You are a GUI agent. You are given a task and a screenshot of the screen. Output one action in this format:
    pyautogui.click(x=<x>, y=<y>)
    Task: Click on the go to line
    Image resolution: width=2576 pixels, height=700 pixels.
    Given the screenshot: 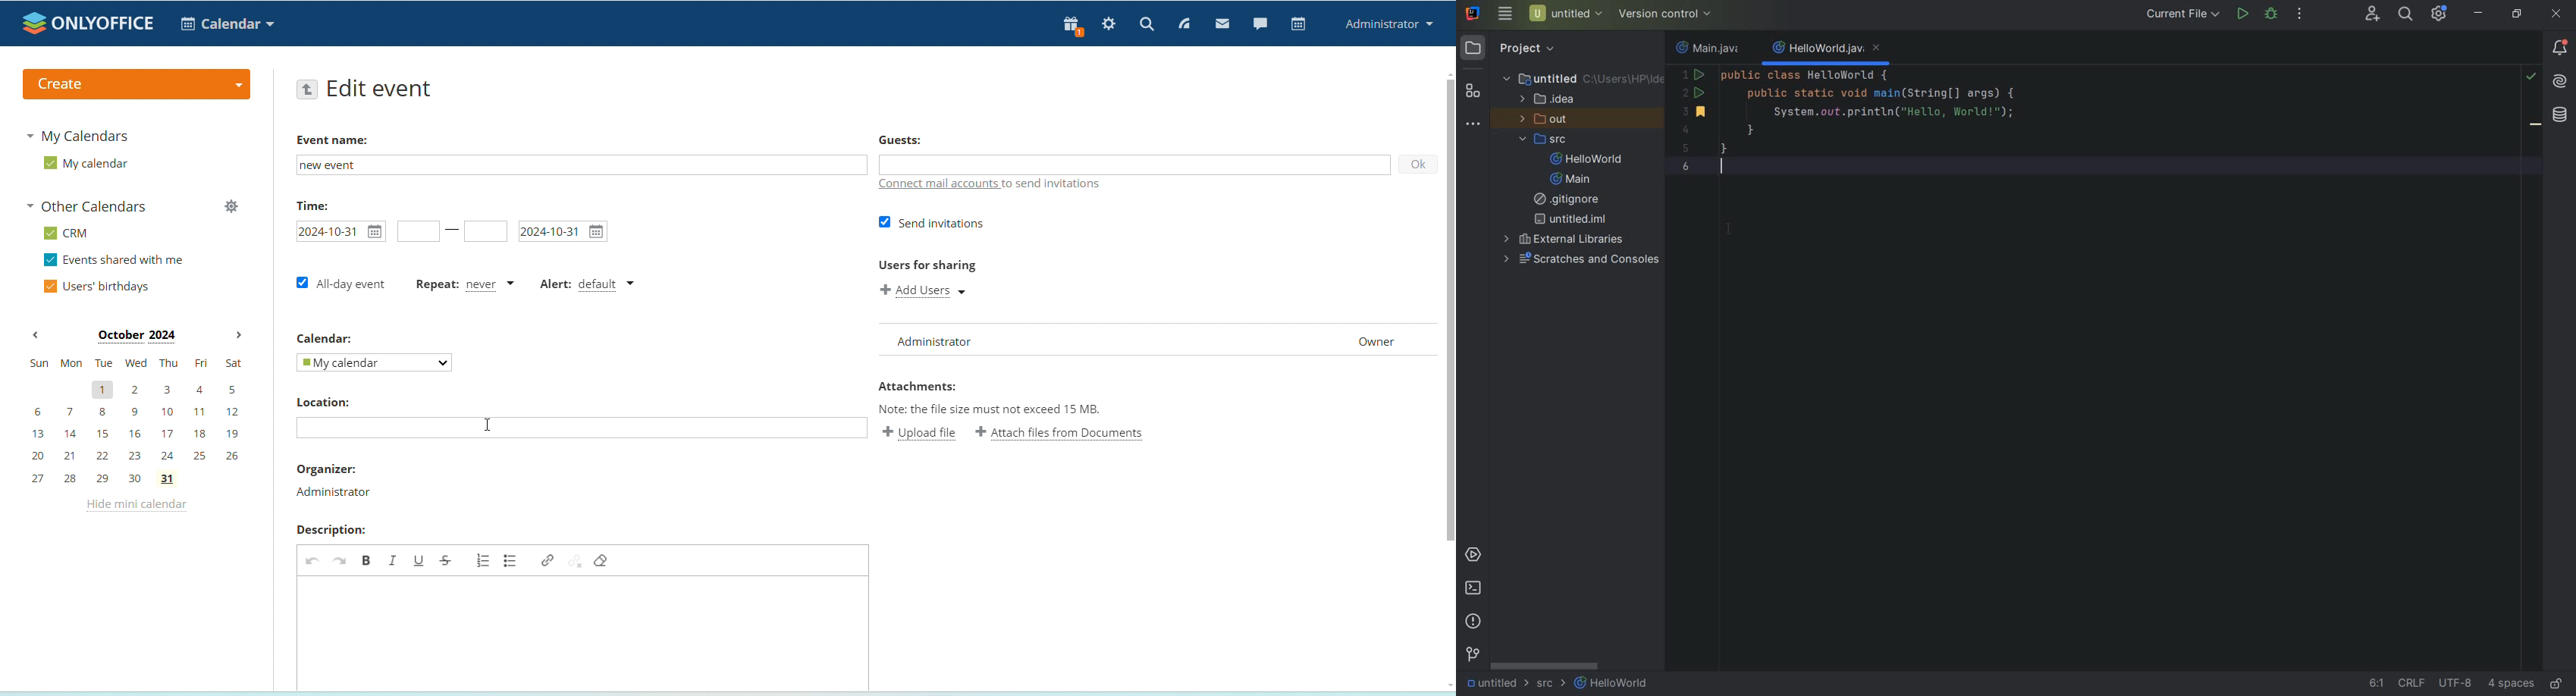 What is the action you would take?
    pyautogui.click(x=2373, y=685)
    